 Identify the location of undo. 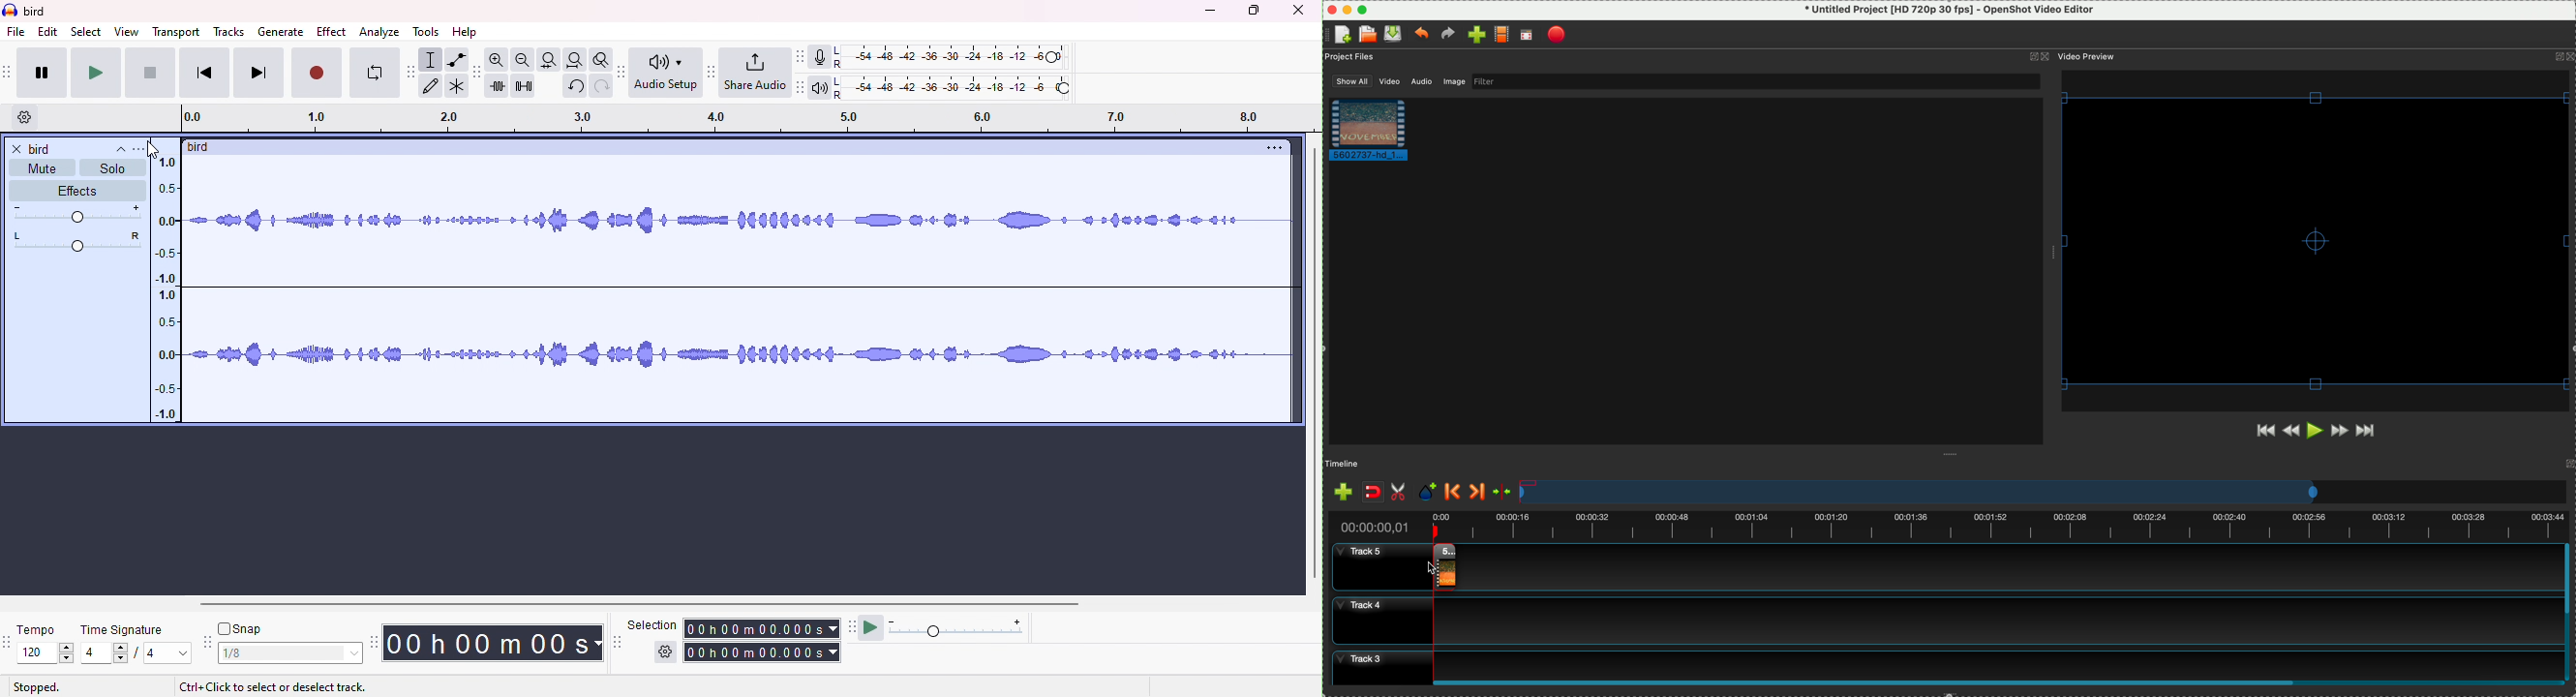
(574, 86).